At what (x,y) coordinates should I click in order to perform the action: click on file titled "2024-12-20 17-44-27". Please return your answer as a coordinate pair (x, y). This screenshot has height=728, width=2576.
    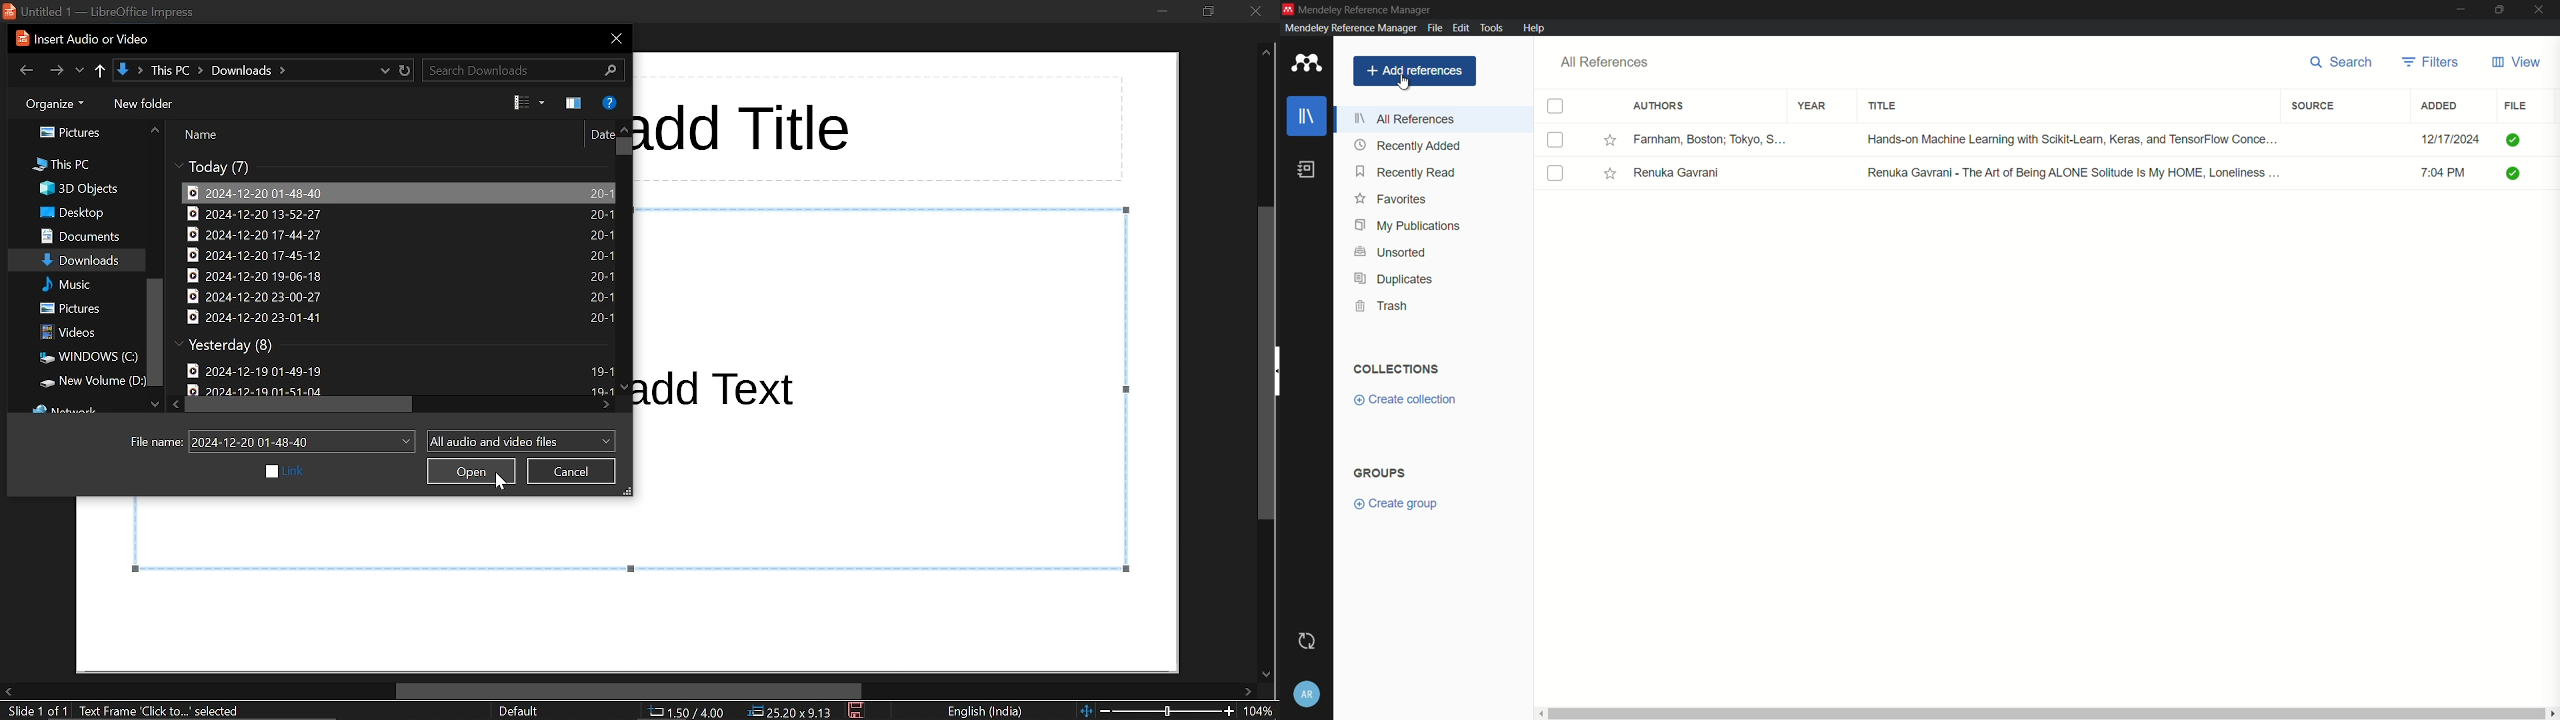
    Looking at the image, I should click on (396, 235).